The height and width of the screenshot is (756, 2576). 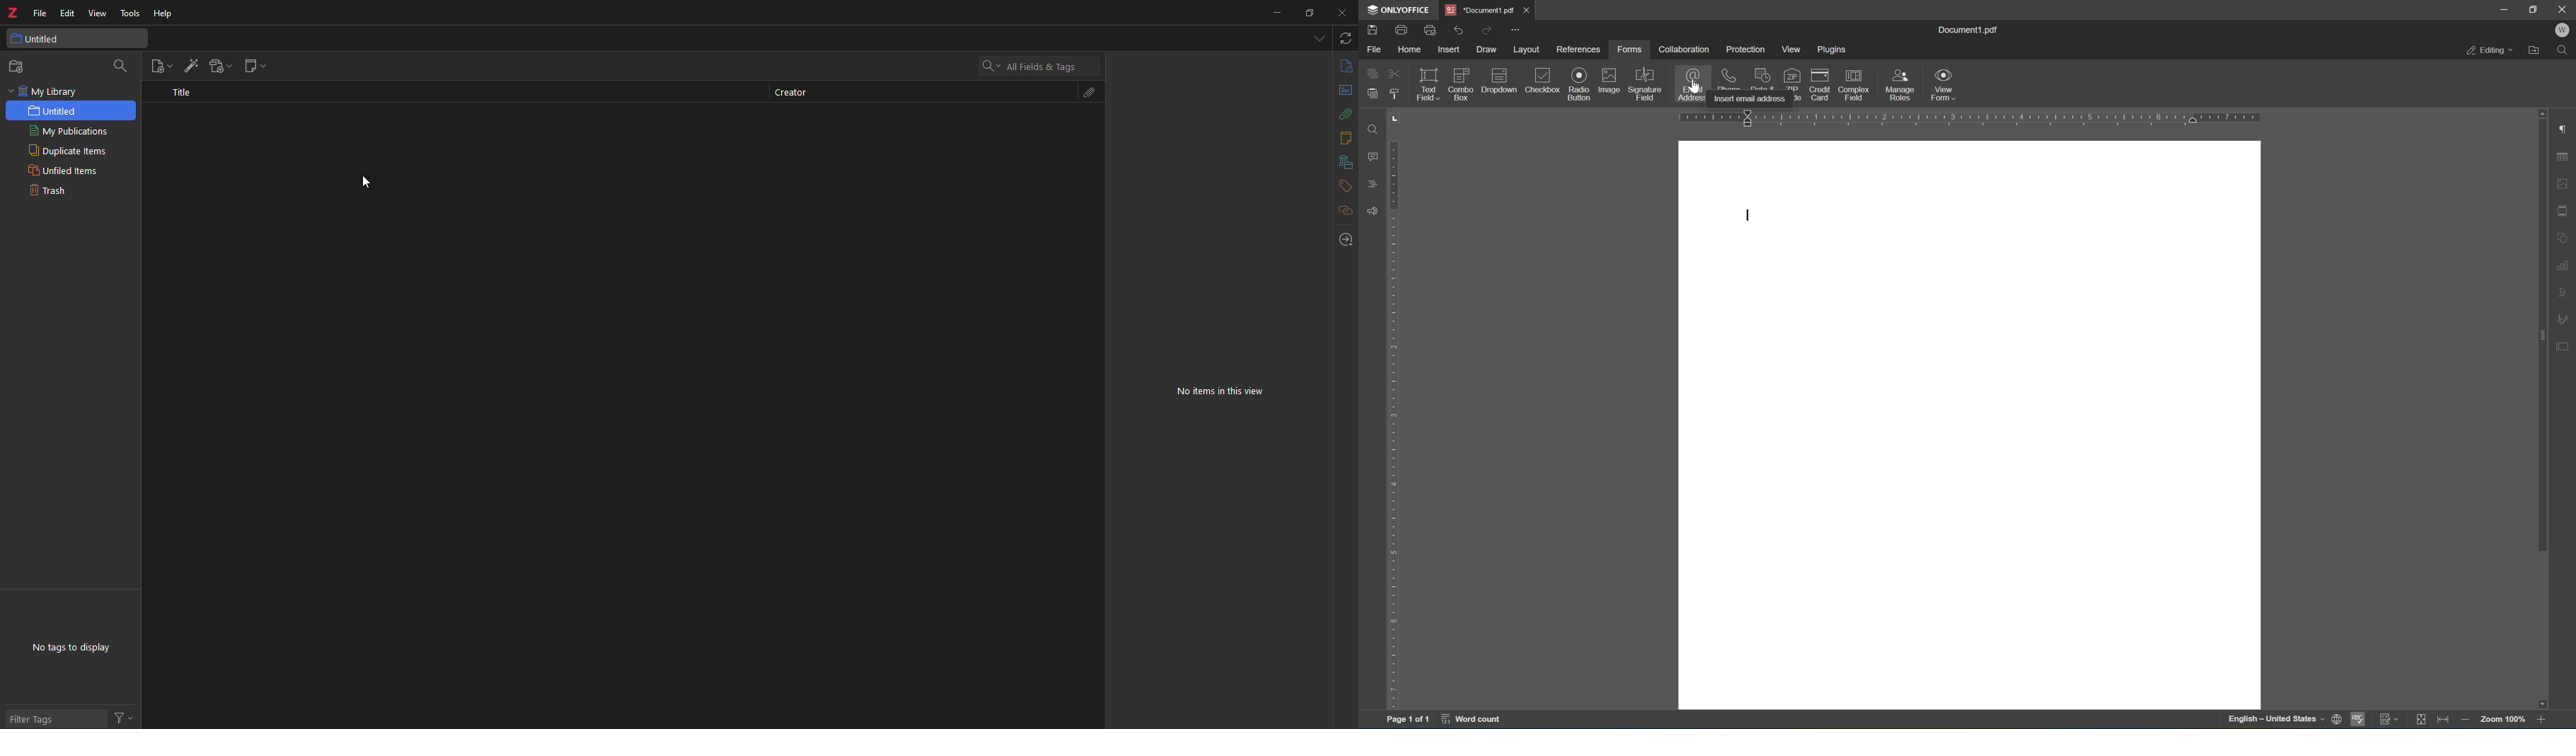 I want to click on view, so click(x=98, y=13).